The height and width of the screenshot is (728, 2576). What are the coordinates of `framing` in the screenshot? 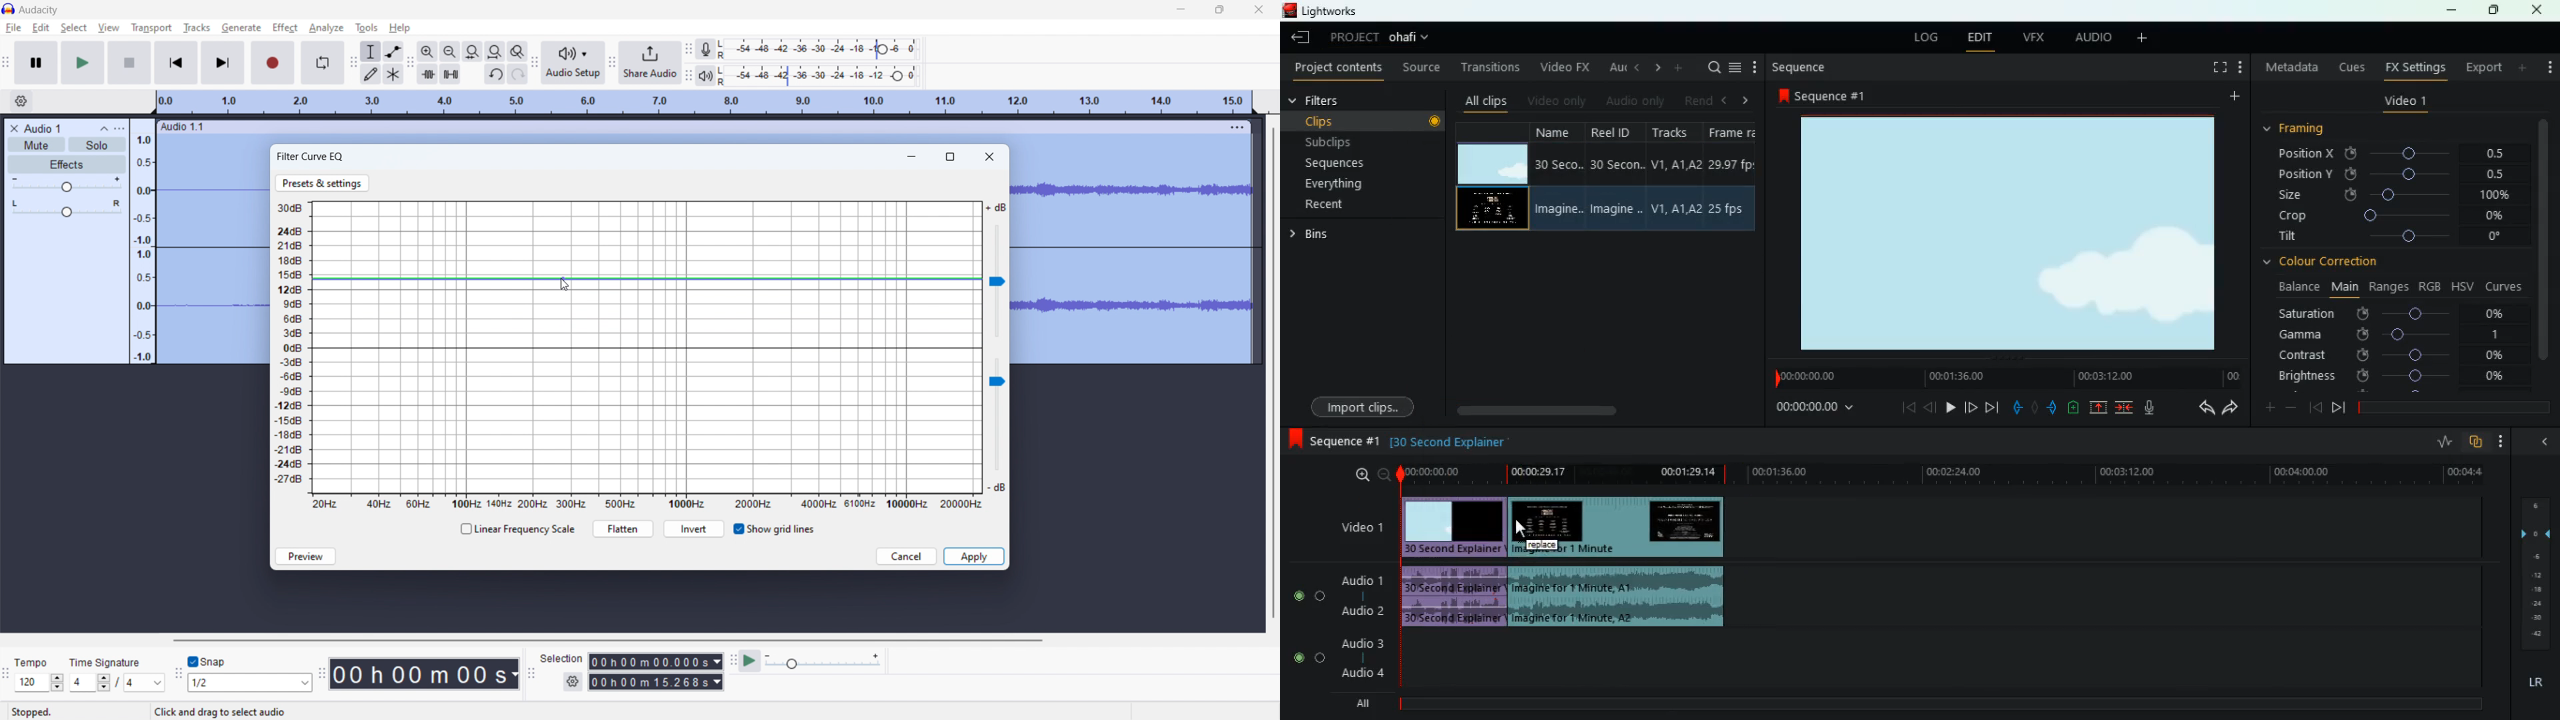 It's located at (2306, 129).